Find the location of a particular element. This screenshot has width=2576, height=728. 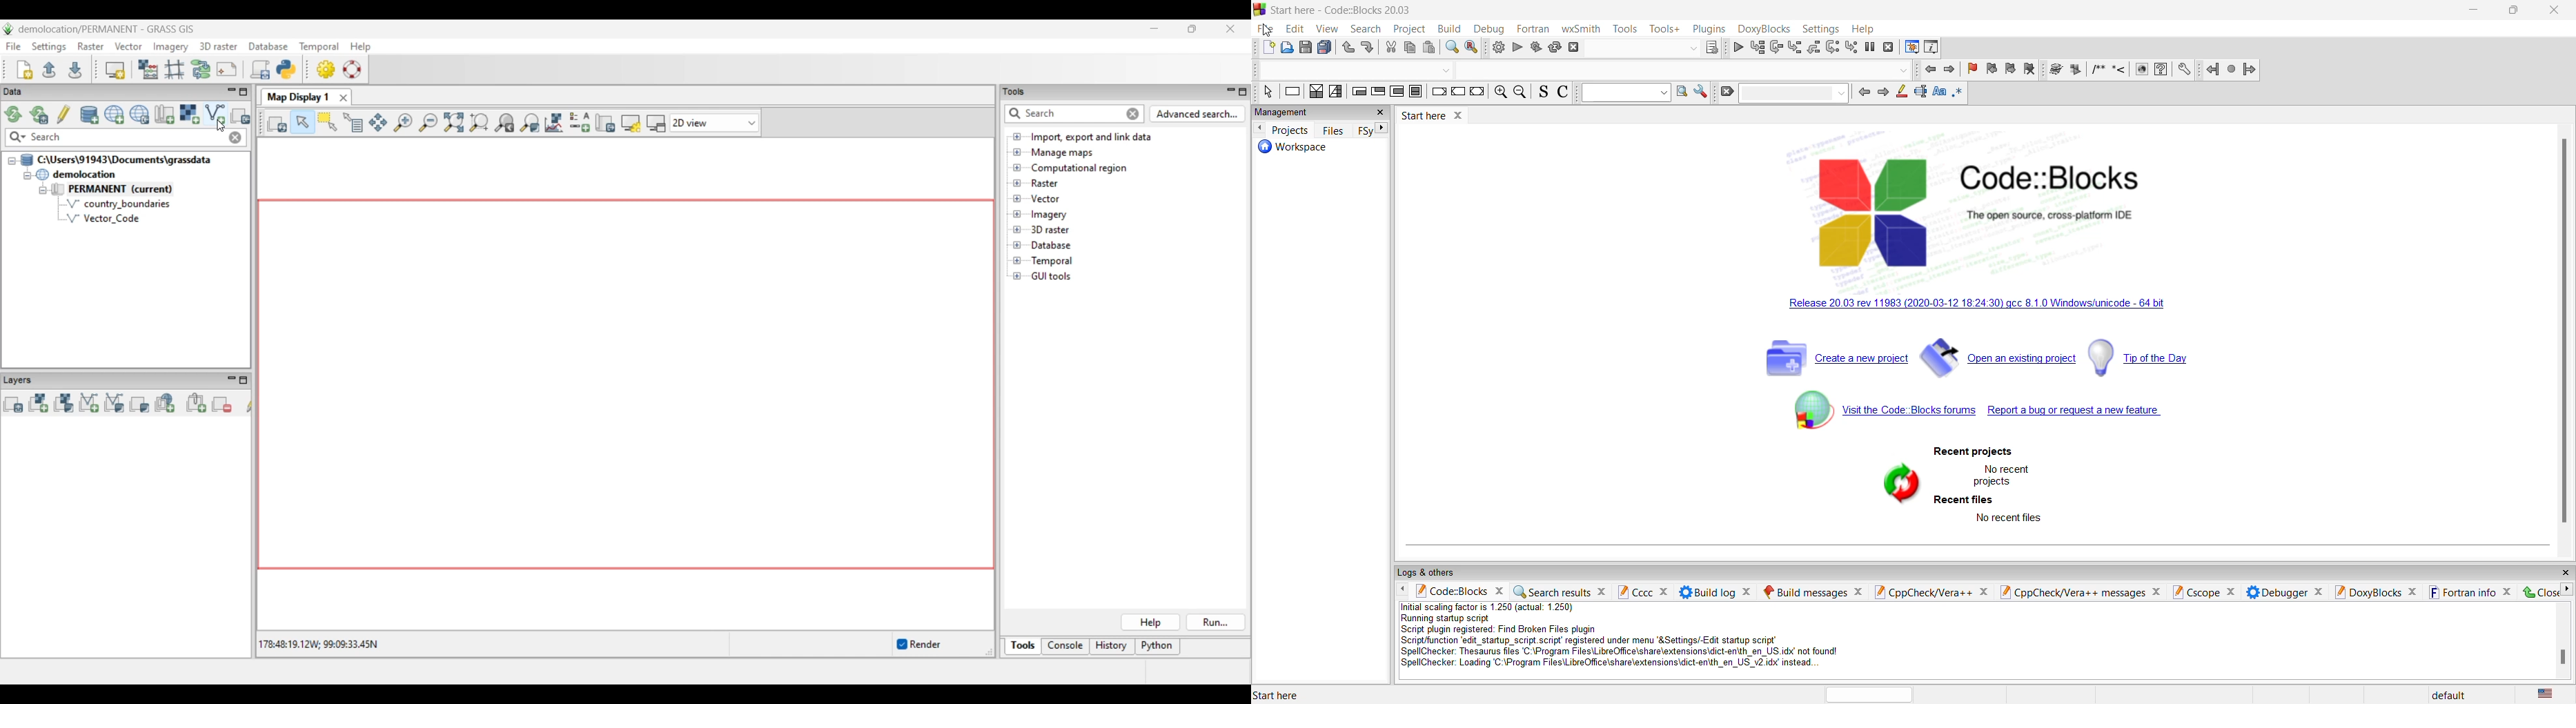

close is located at coordinates (2156, 593).